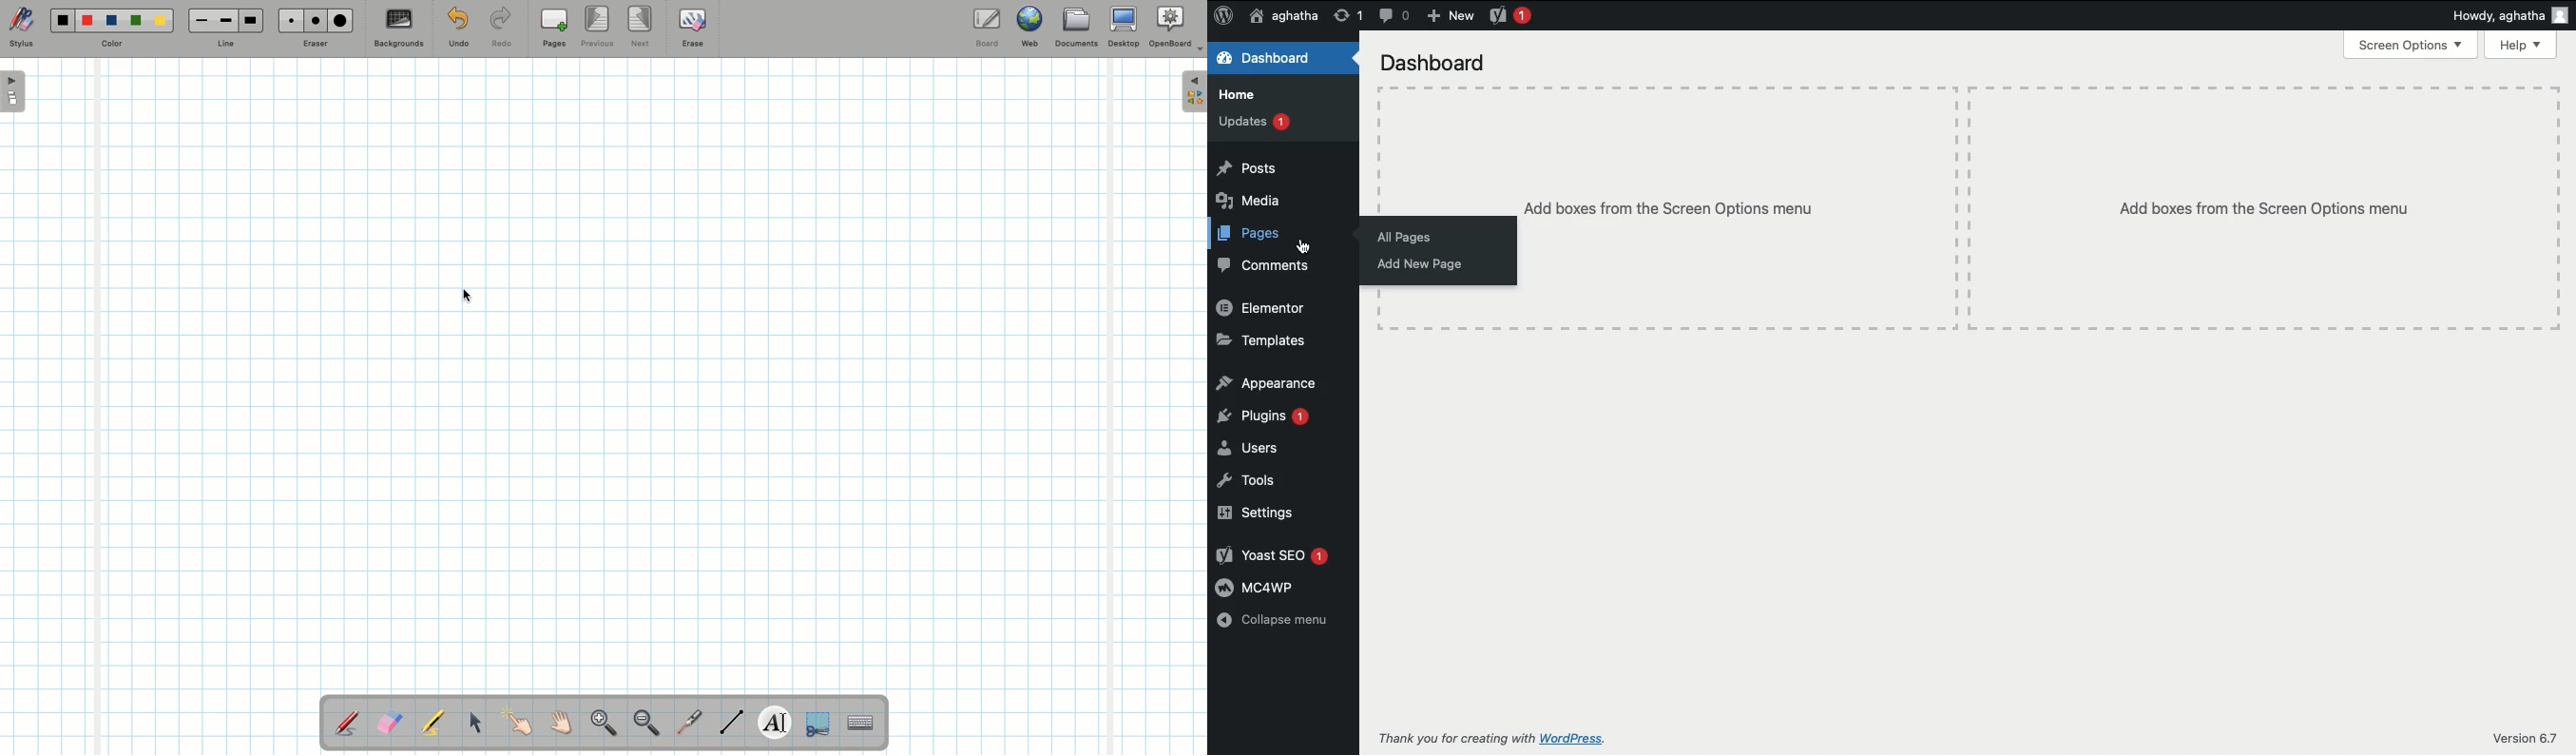 The image size is (2576, 756). I want to click on Help, so click(2524, 45).